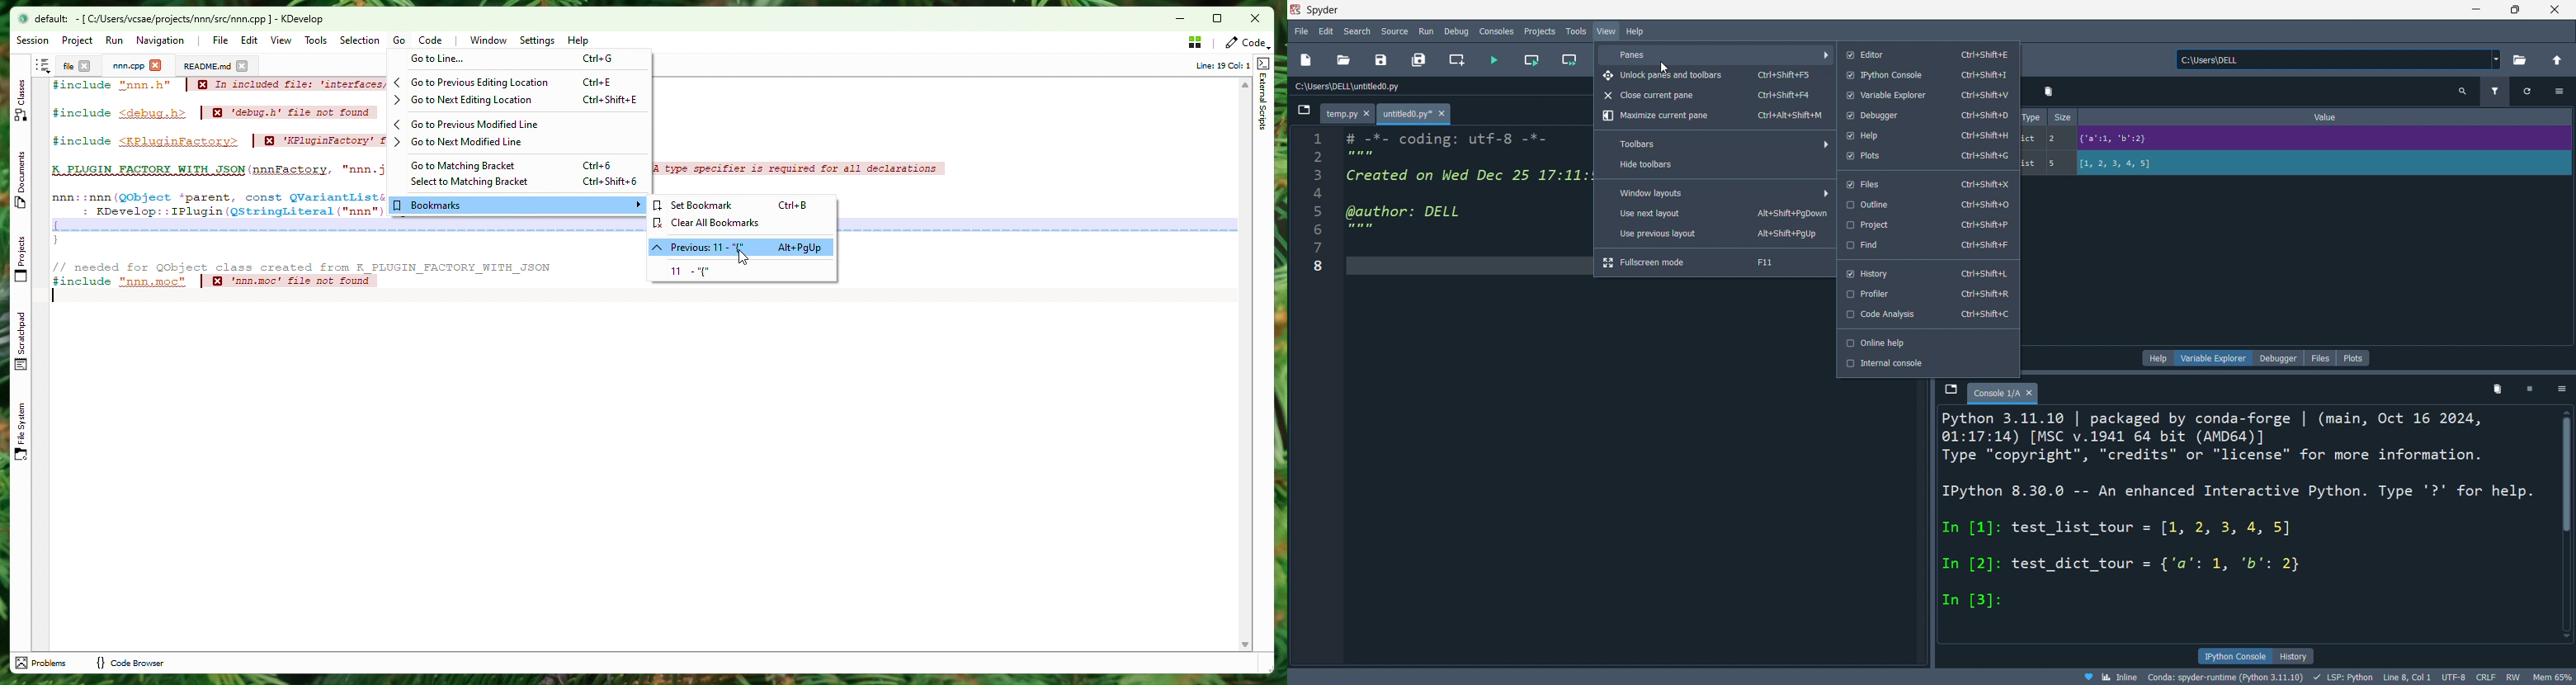 This screenshot has width=2576, height=700. Describe the element at coordinates (1929, 224) in the screenshot. I see `project` at that location.